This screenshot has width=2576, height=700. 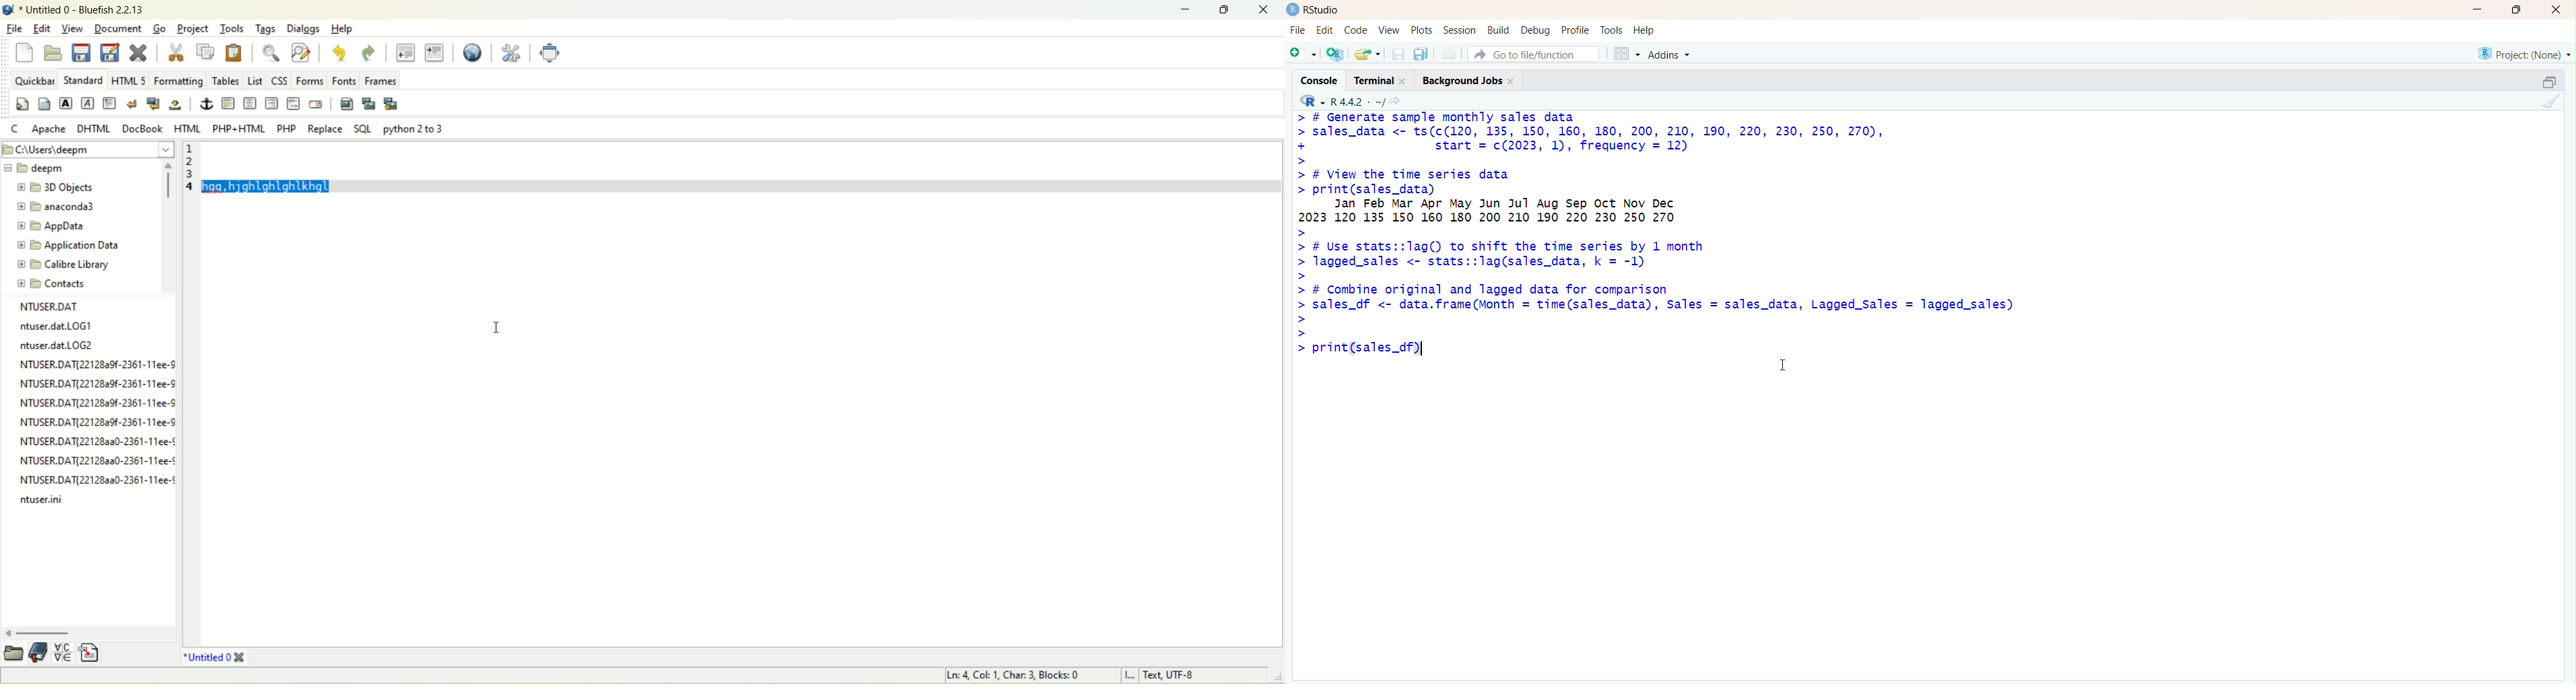 What do you see at coordinates (1018, 676) in the screenshot?
I see `cursor position` at bounding box center [1018, 676].